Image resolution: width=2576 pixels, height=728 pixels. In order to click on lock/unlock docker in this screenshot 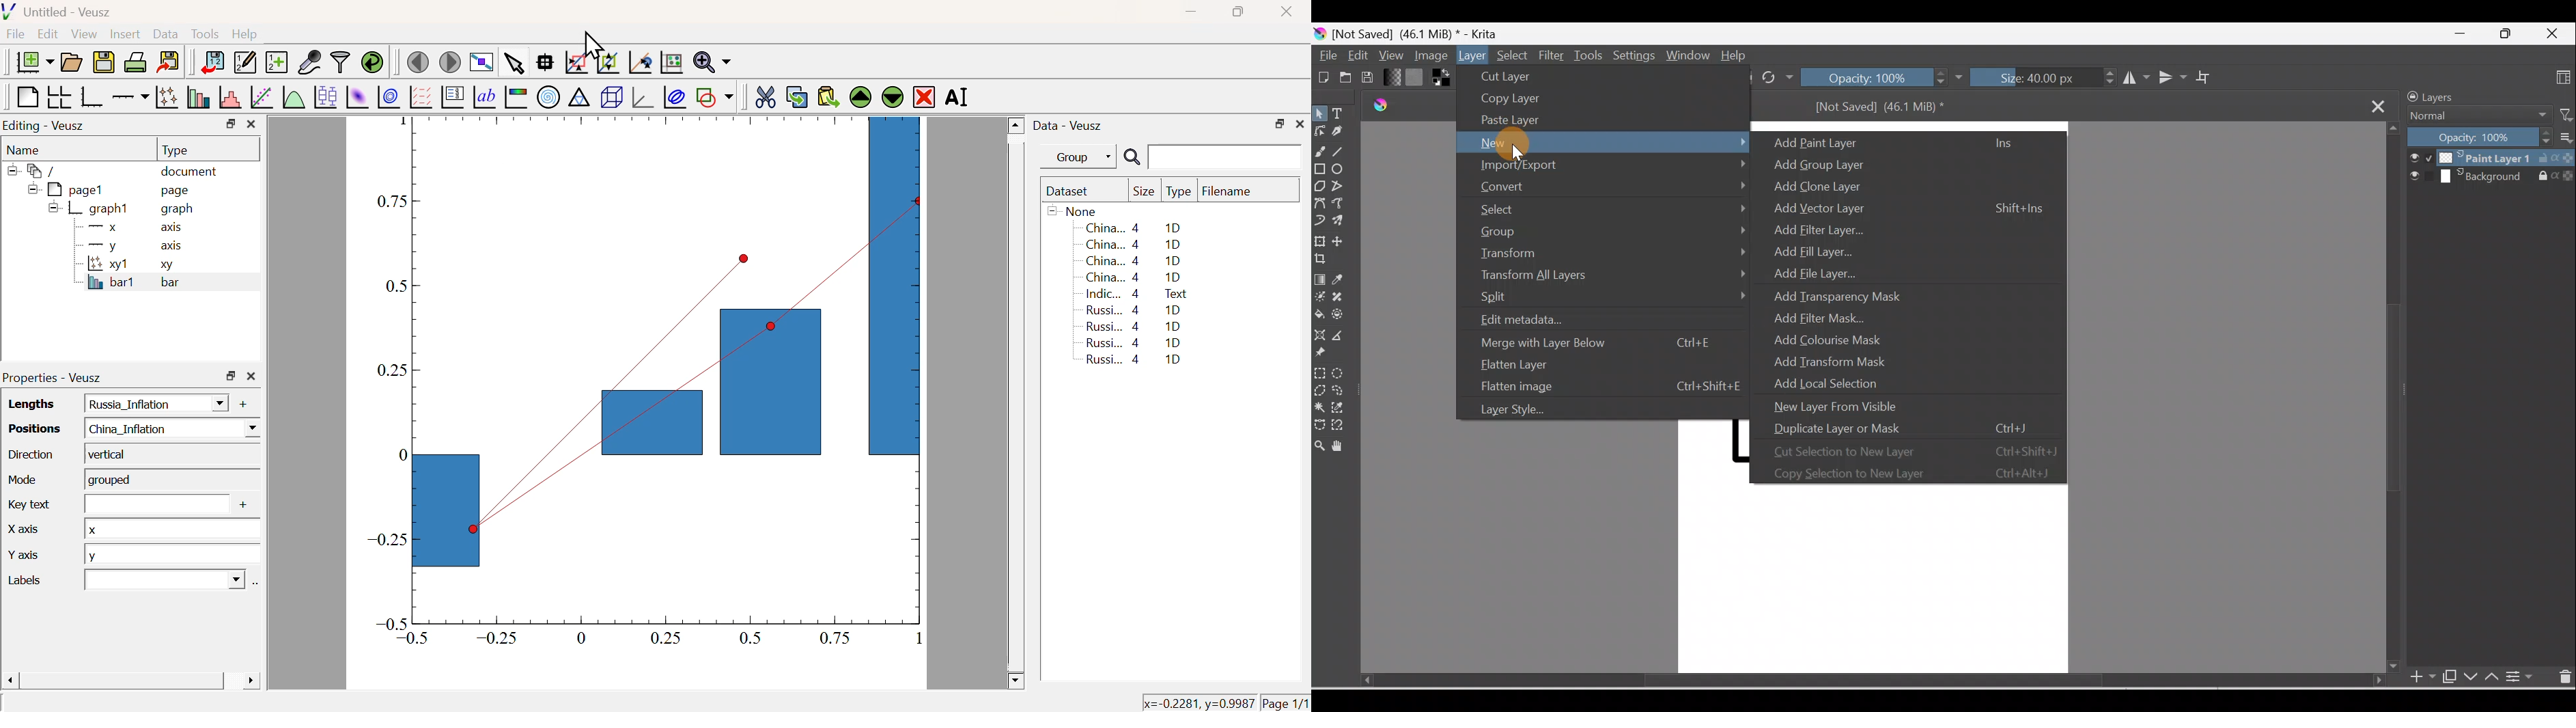, I will do `click(2410, 97)`.